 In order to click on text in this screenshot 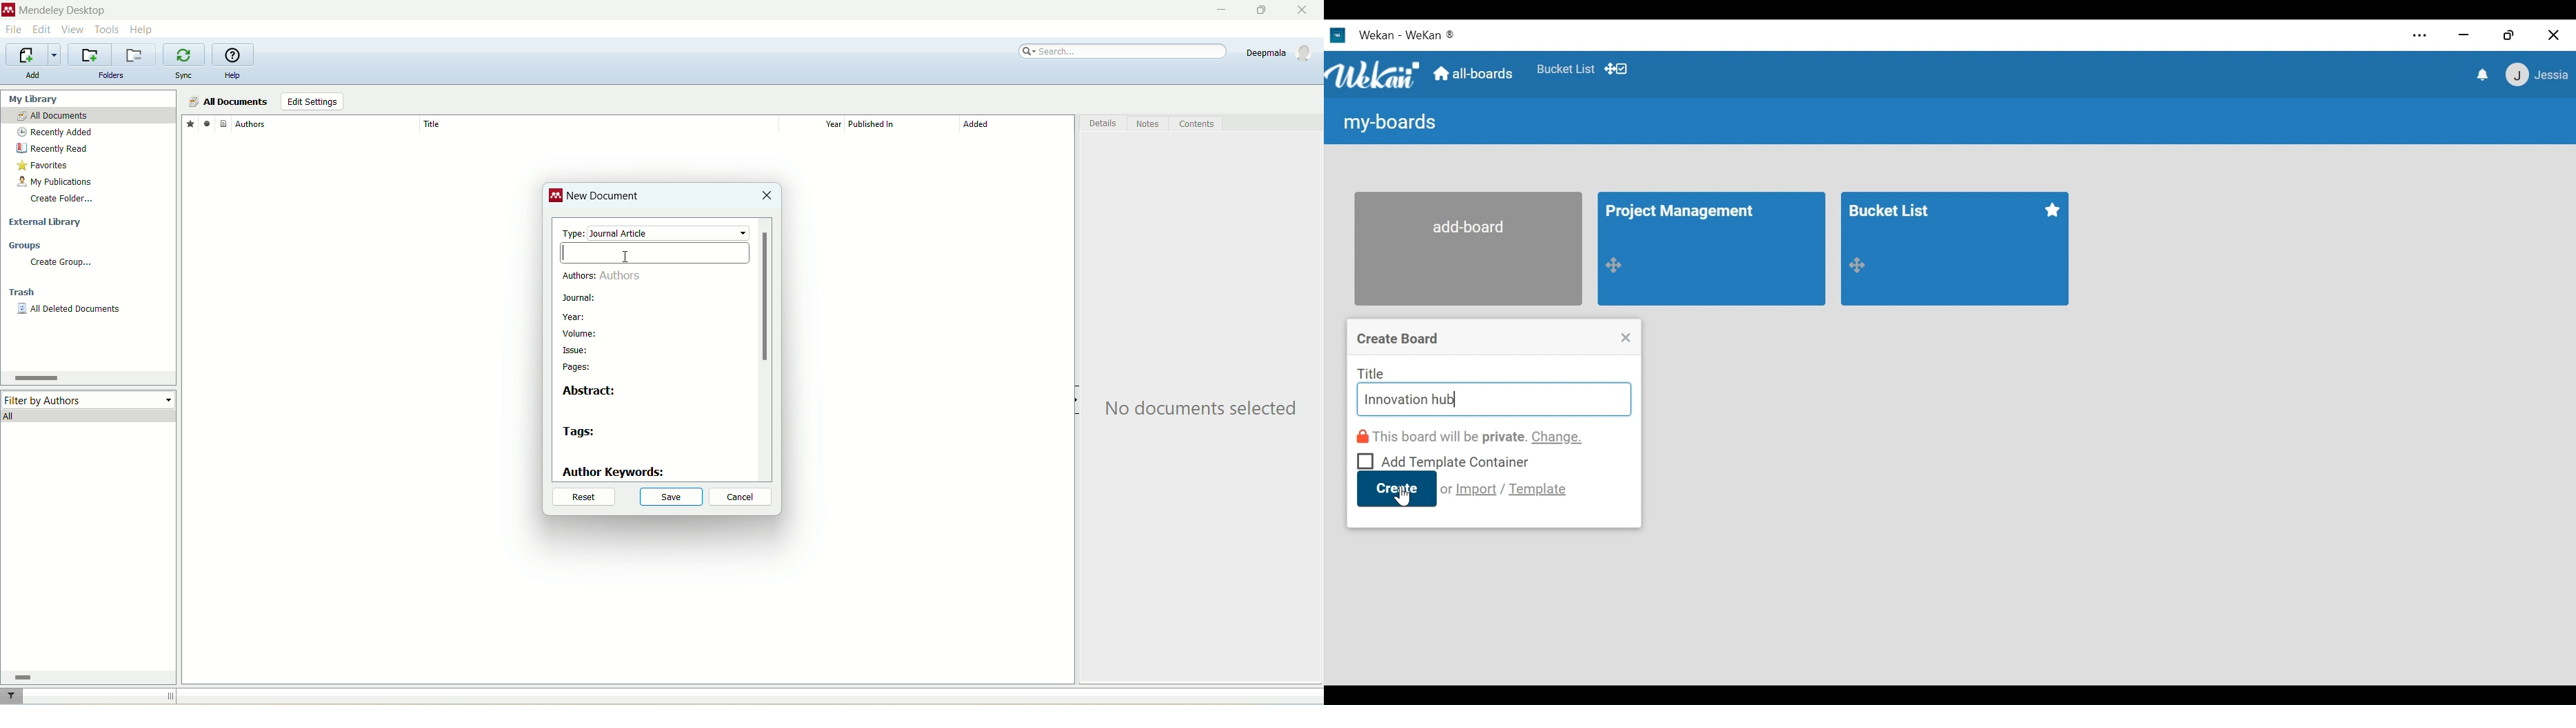, I will do `click(1205, 409)`.